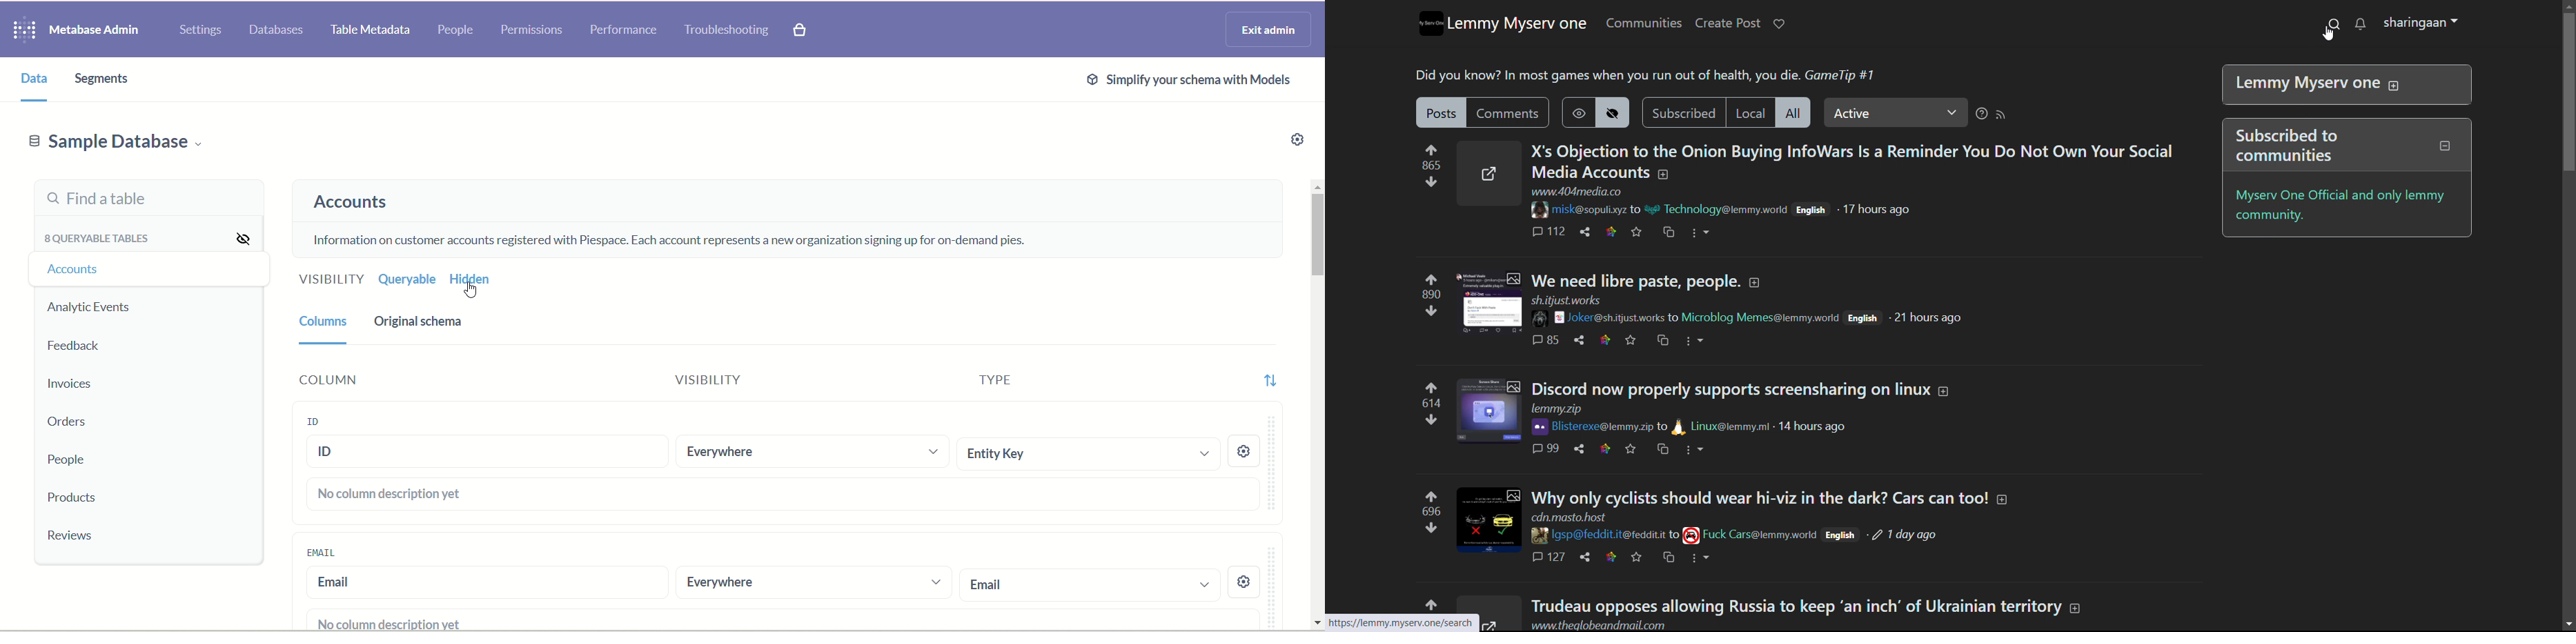  What do you see at coordinates (36, 83) in the screenshot?
I see `data` at bounding box center [36, 83].